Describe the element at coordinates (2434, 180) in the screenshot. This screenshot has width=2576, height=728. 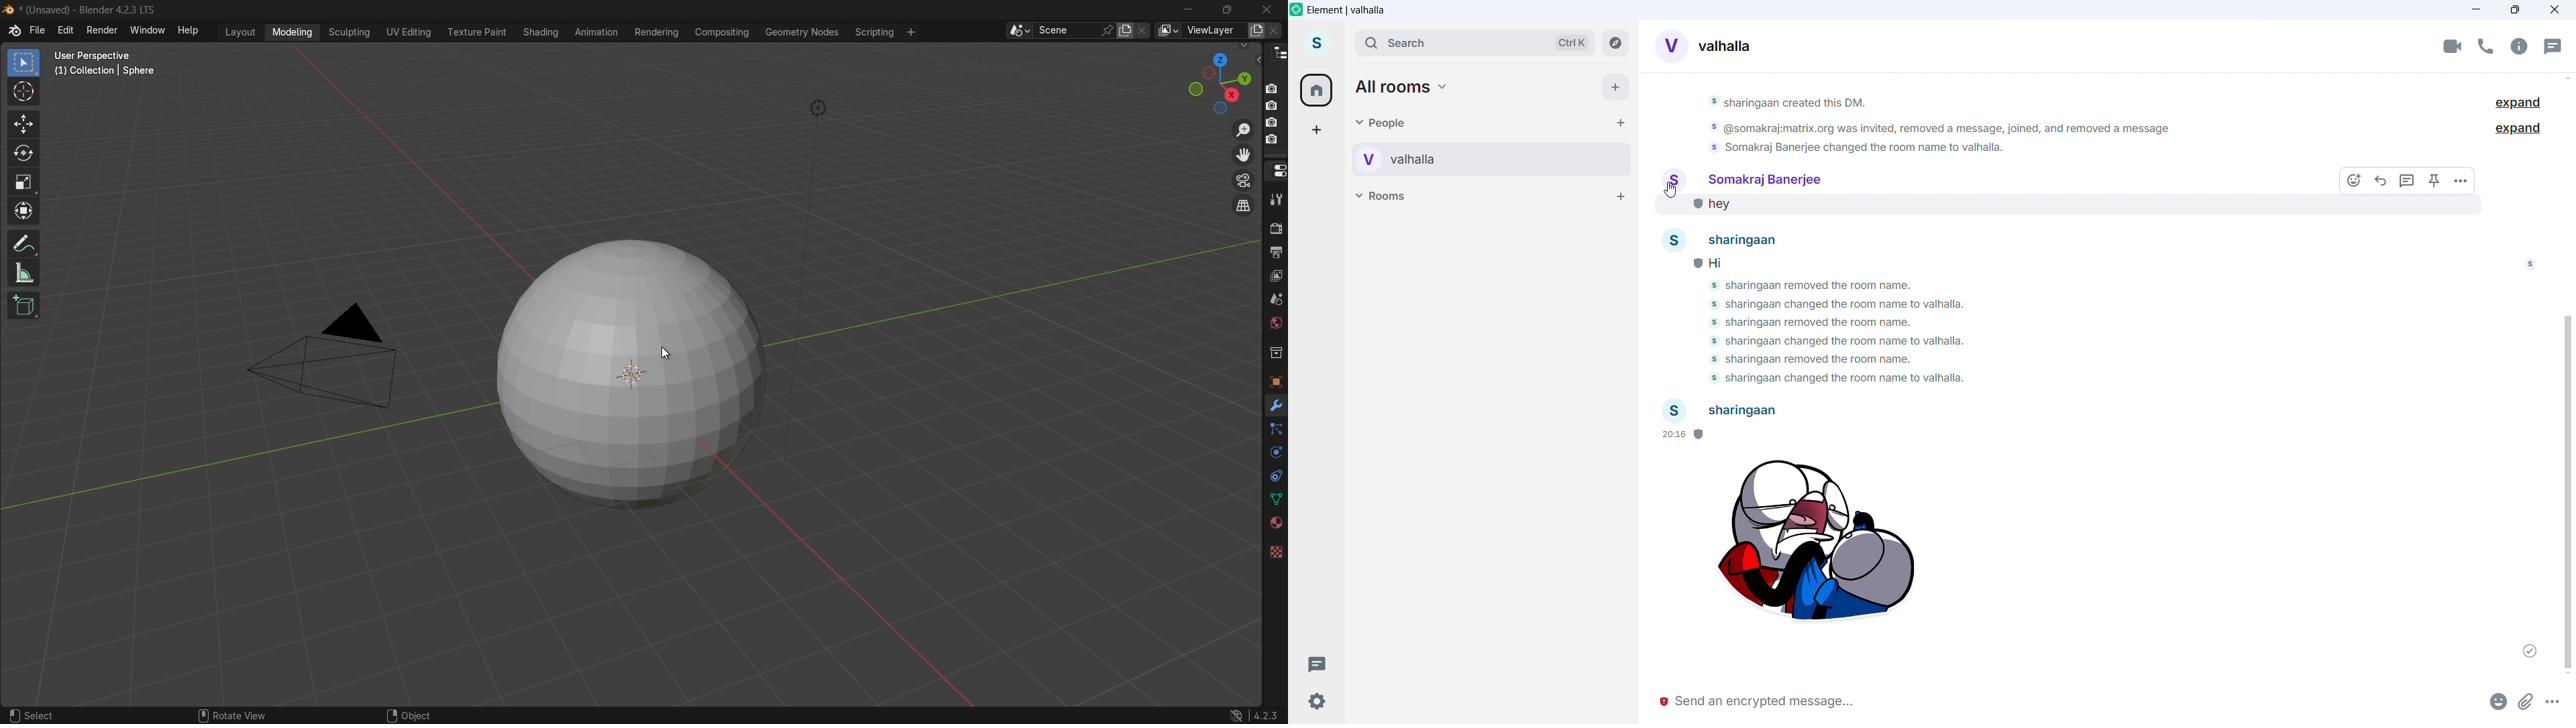
I see `Pin ` at that location.